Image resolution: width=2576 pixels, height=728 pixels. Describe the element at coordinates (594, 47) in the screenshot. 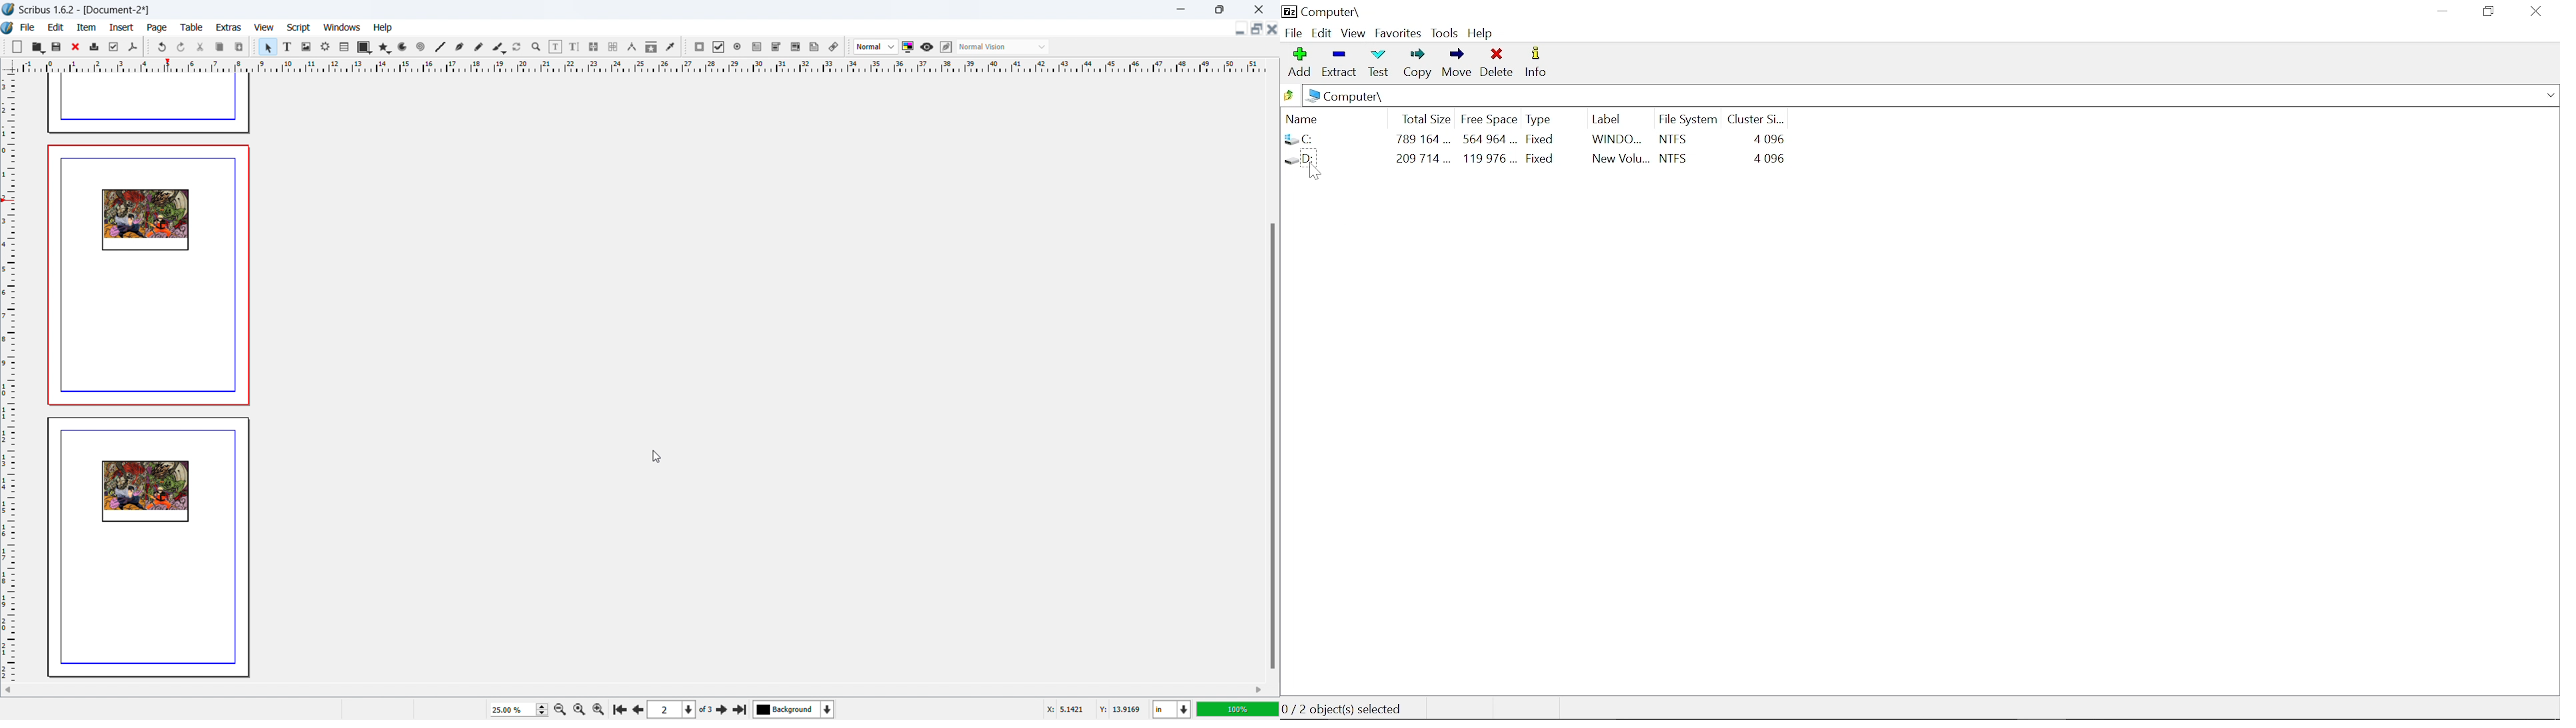

I see `link text frames` at that location.